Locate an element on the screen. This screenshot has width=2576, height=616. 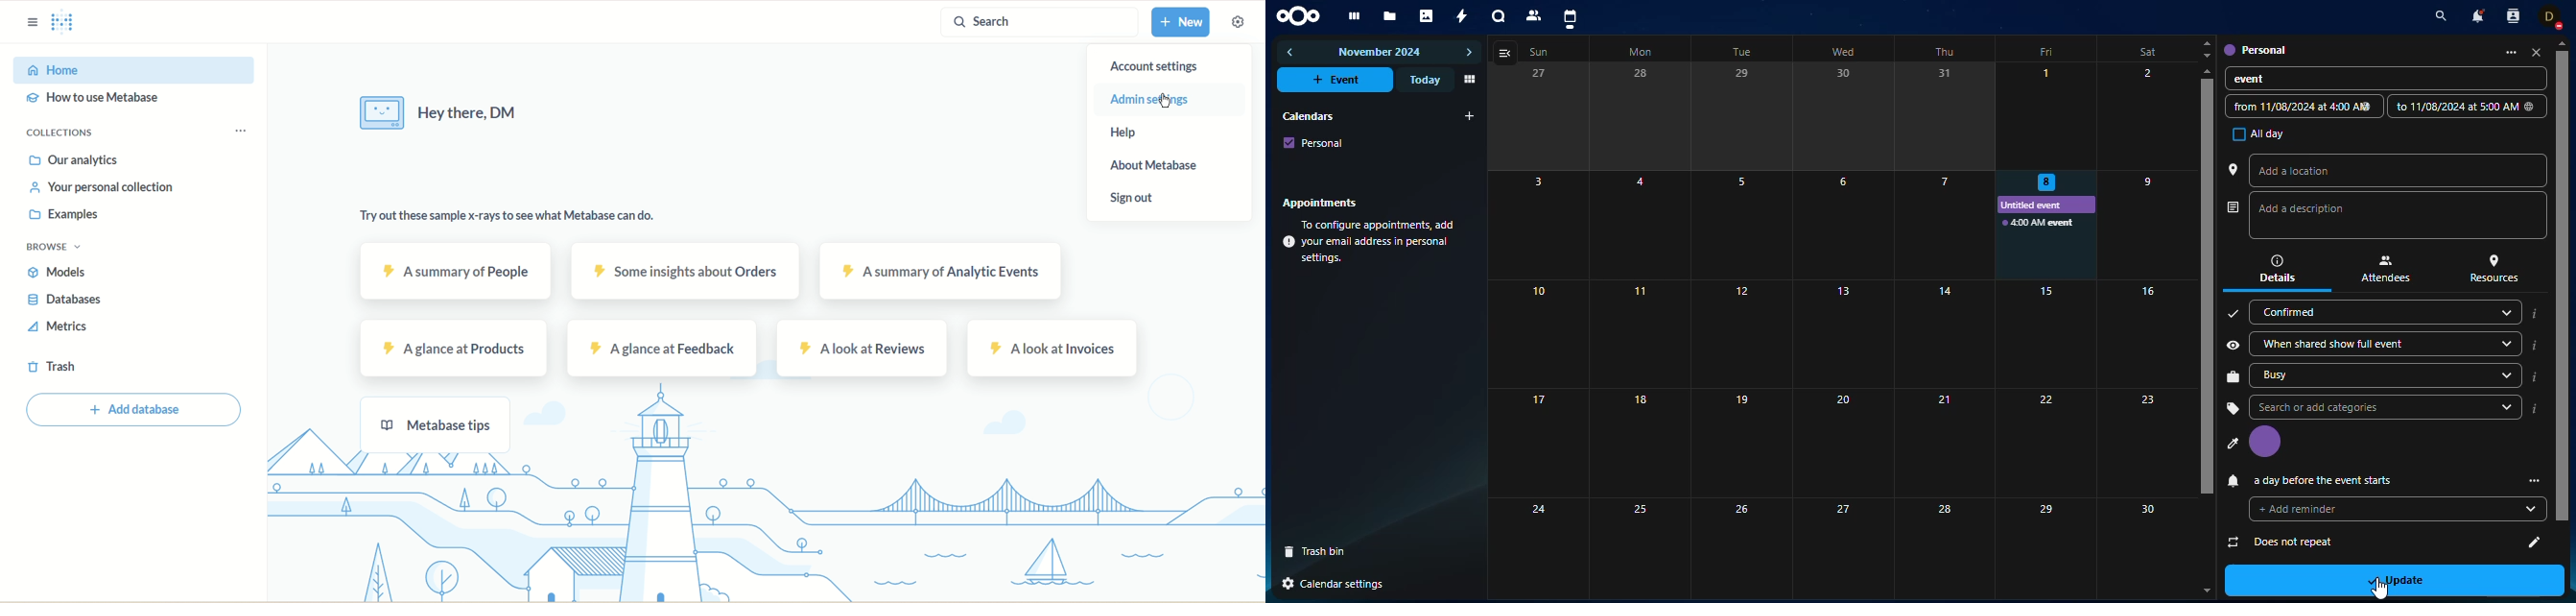
when shared show full event is located at coordinates (2329, 342).